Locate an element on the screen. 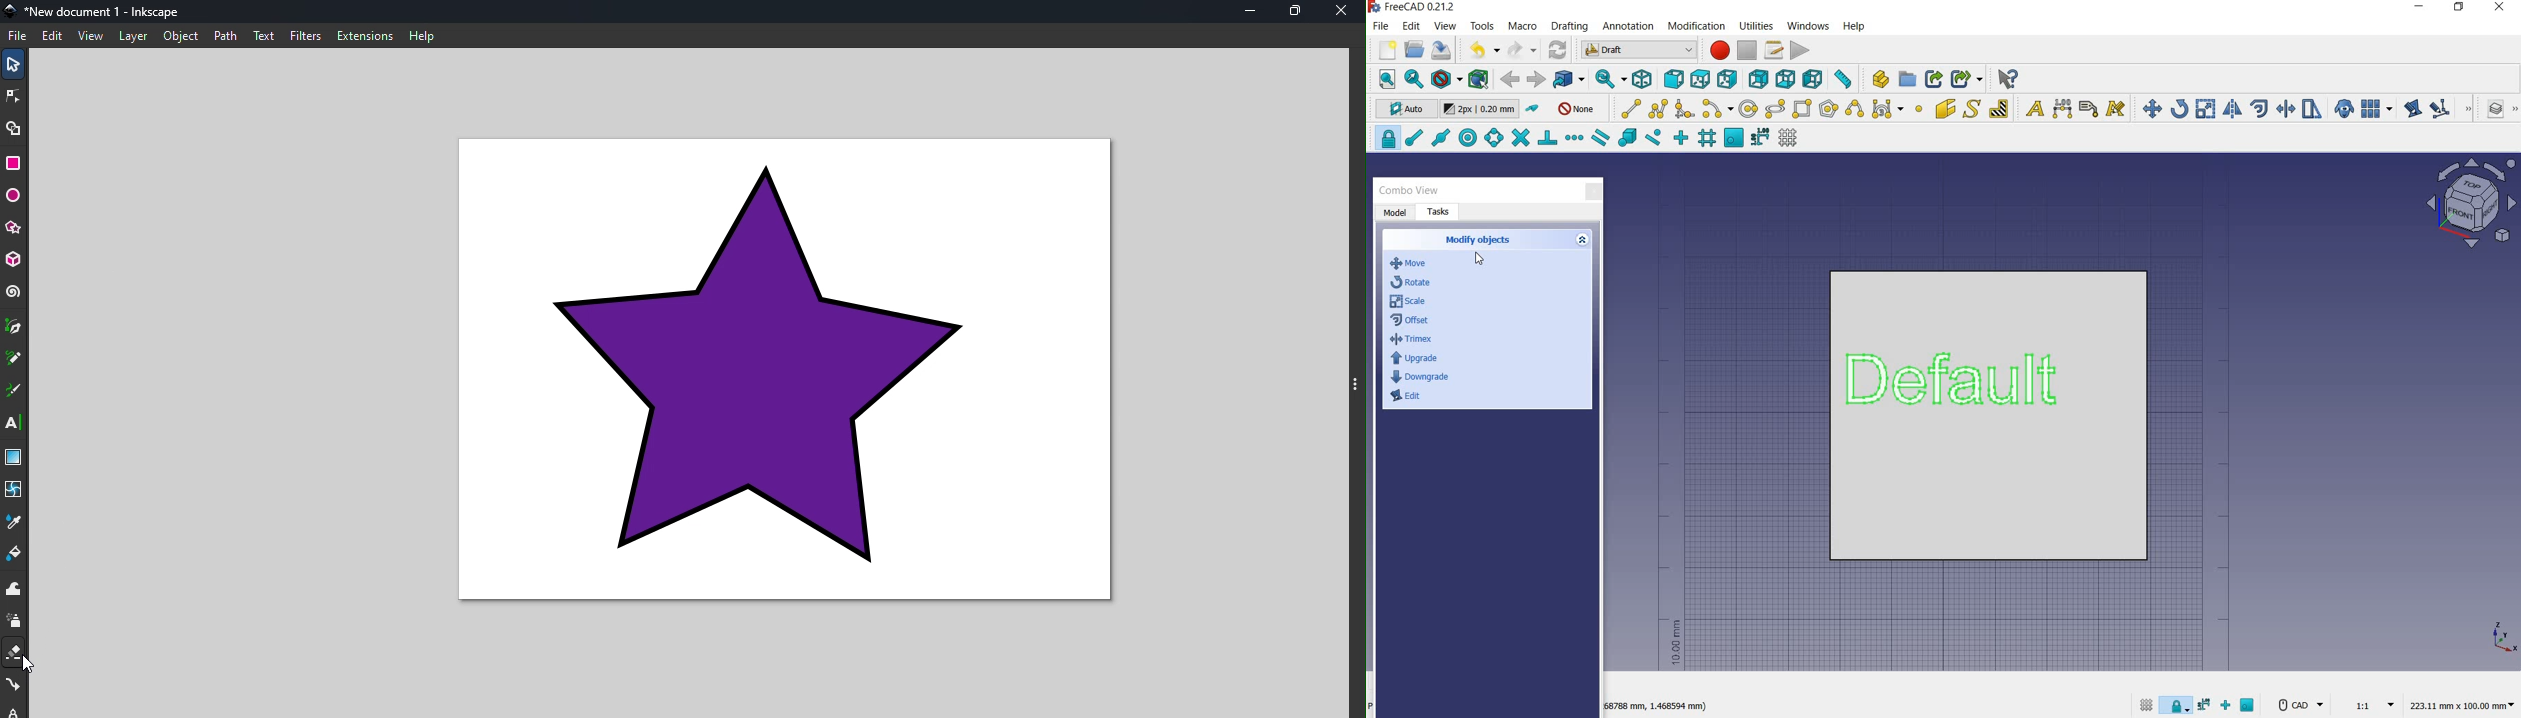  help is located at coordinates (1854, 26).